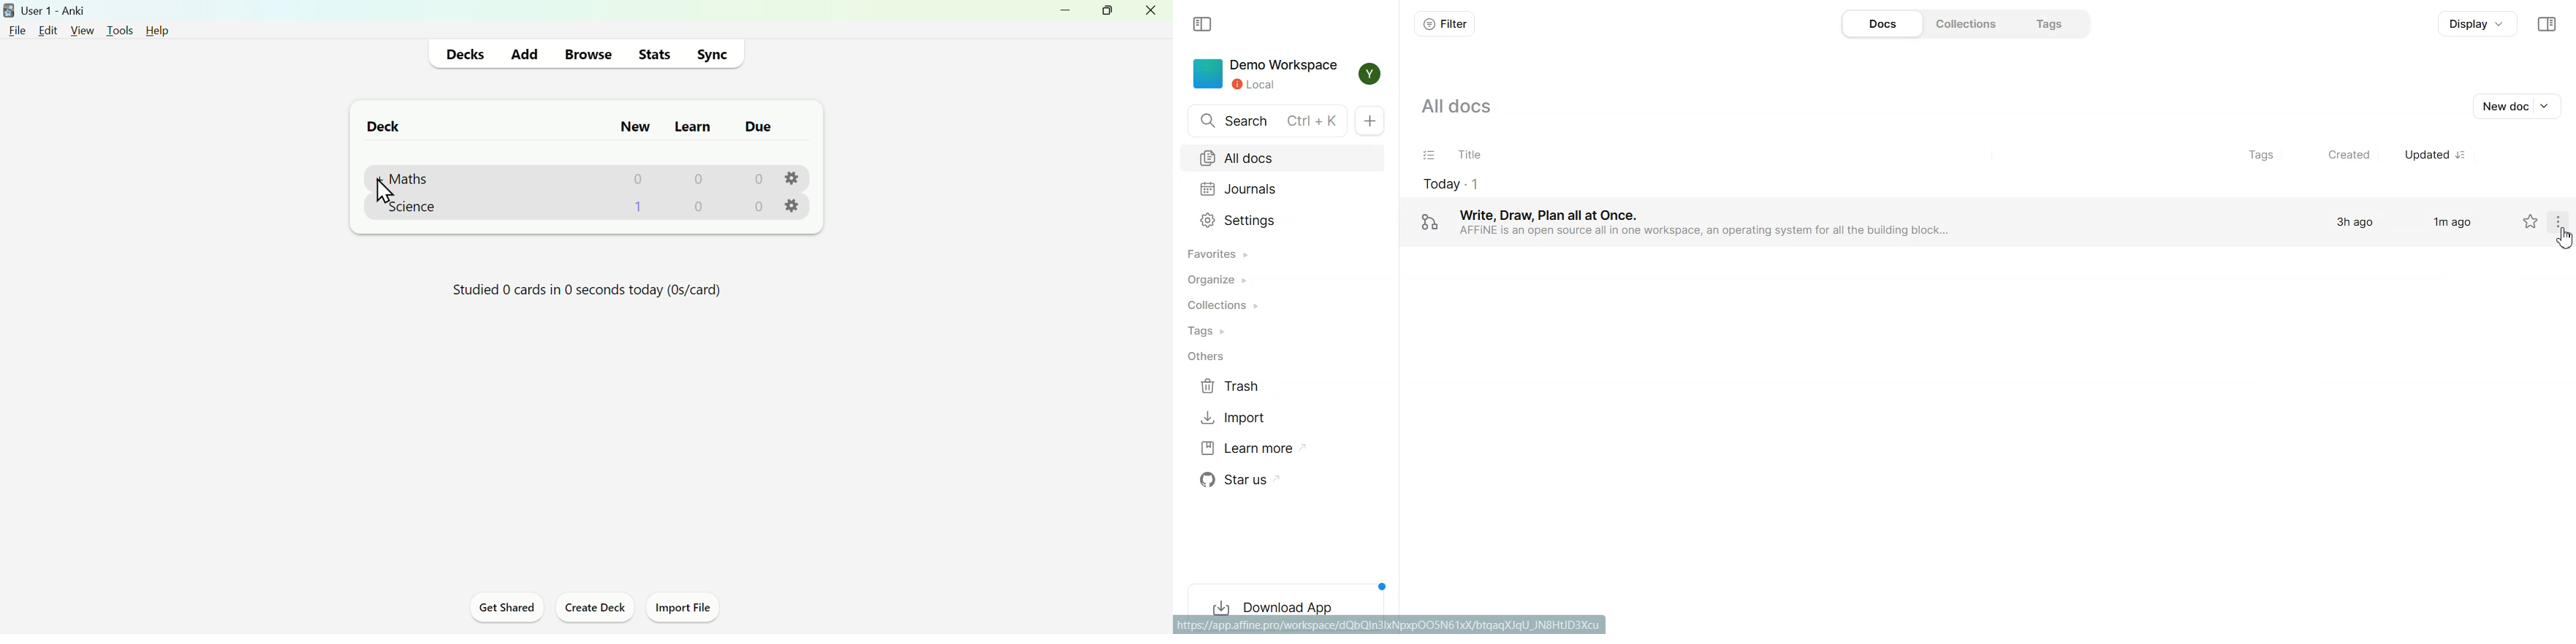  I want to click on Get Shared, so click(502, 610).